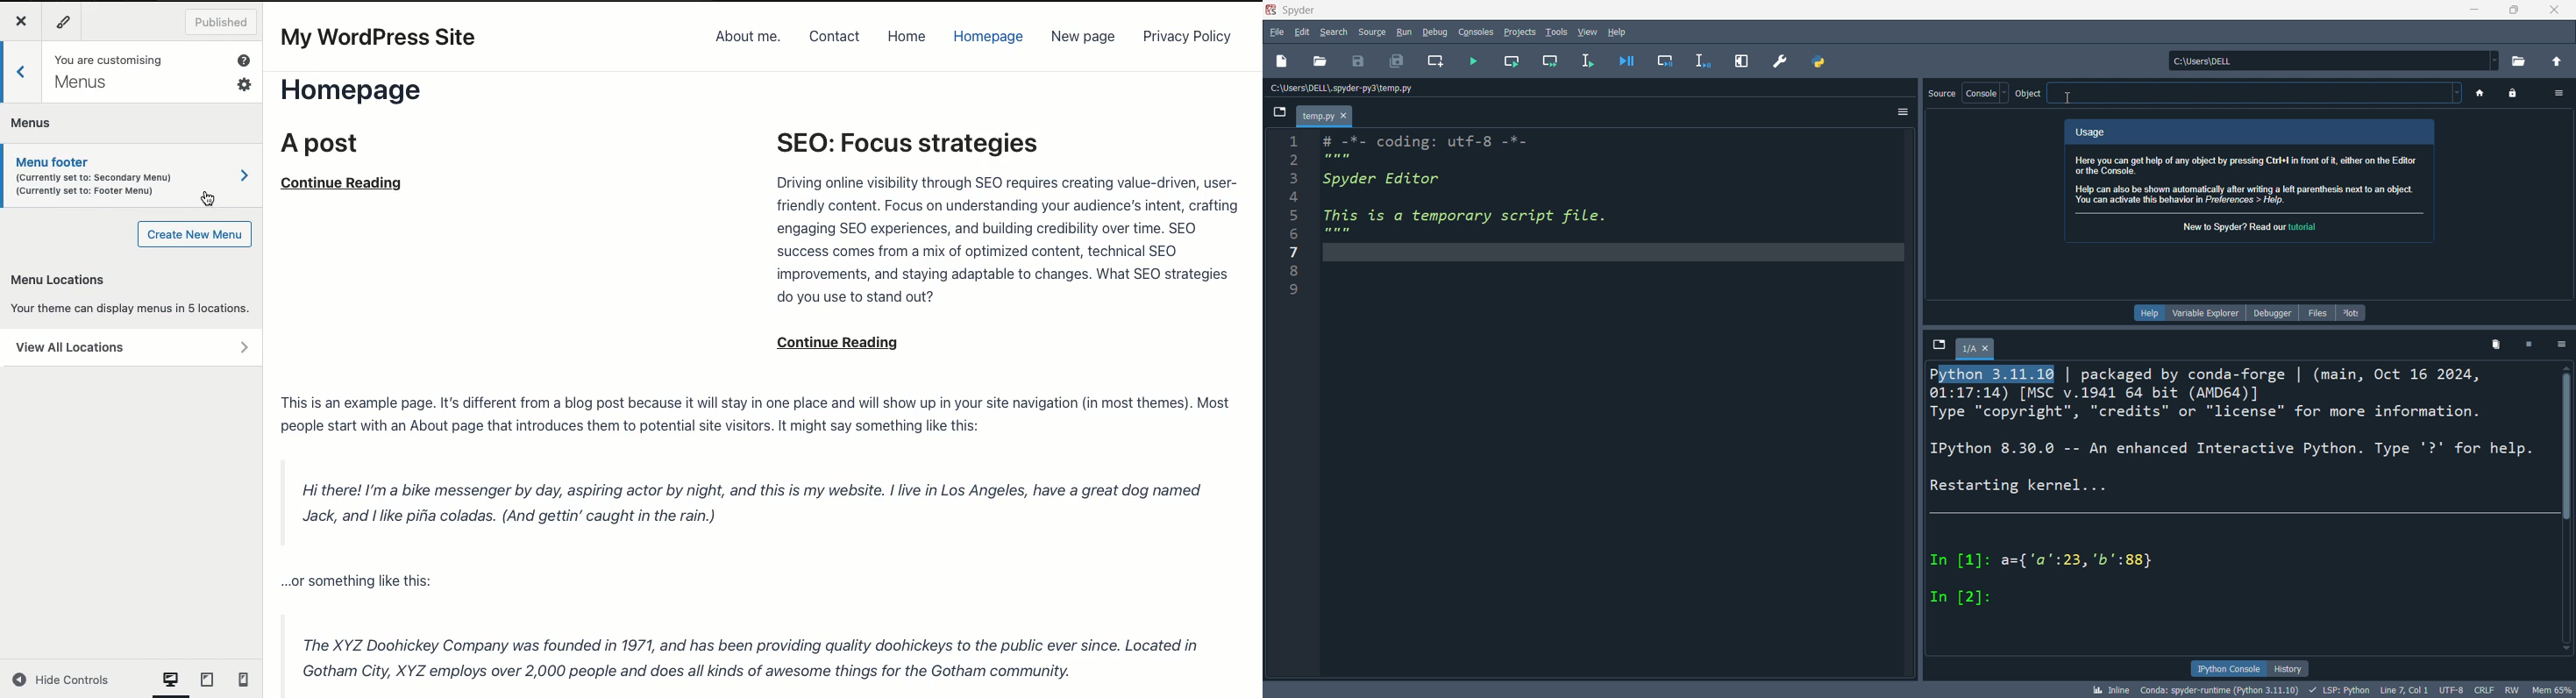  I want to click on Homepage, so click(986, 37).